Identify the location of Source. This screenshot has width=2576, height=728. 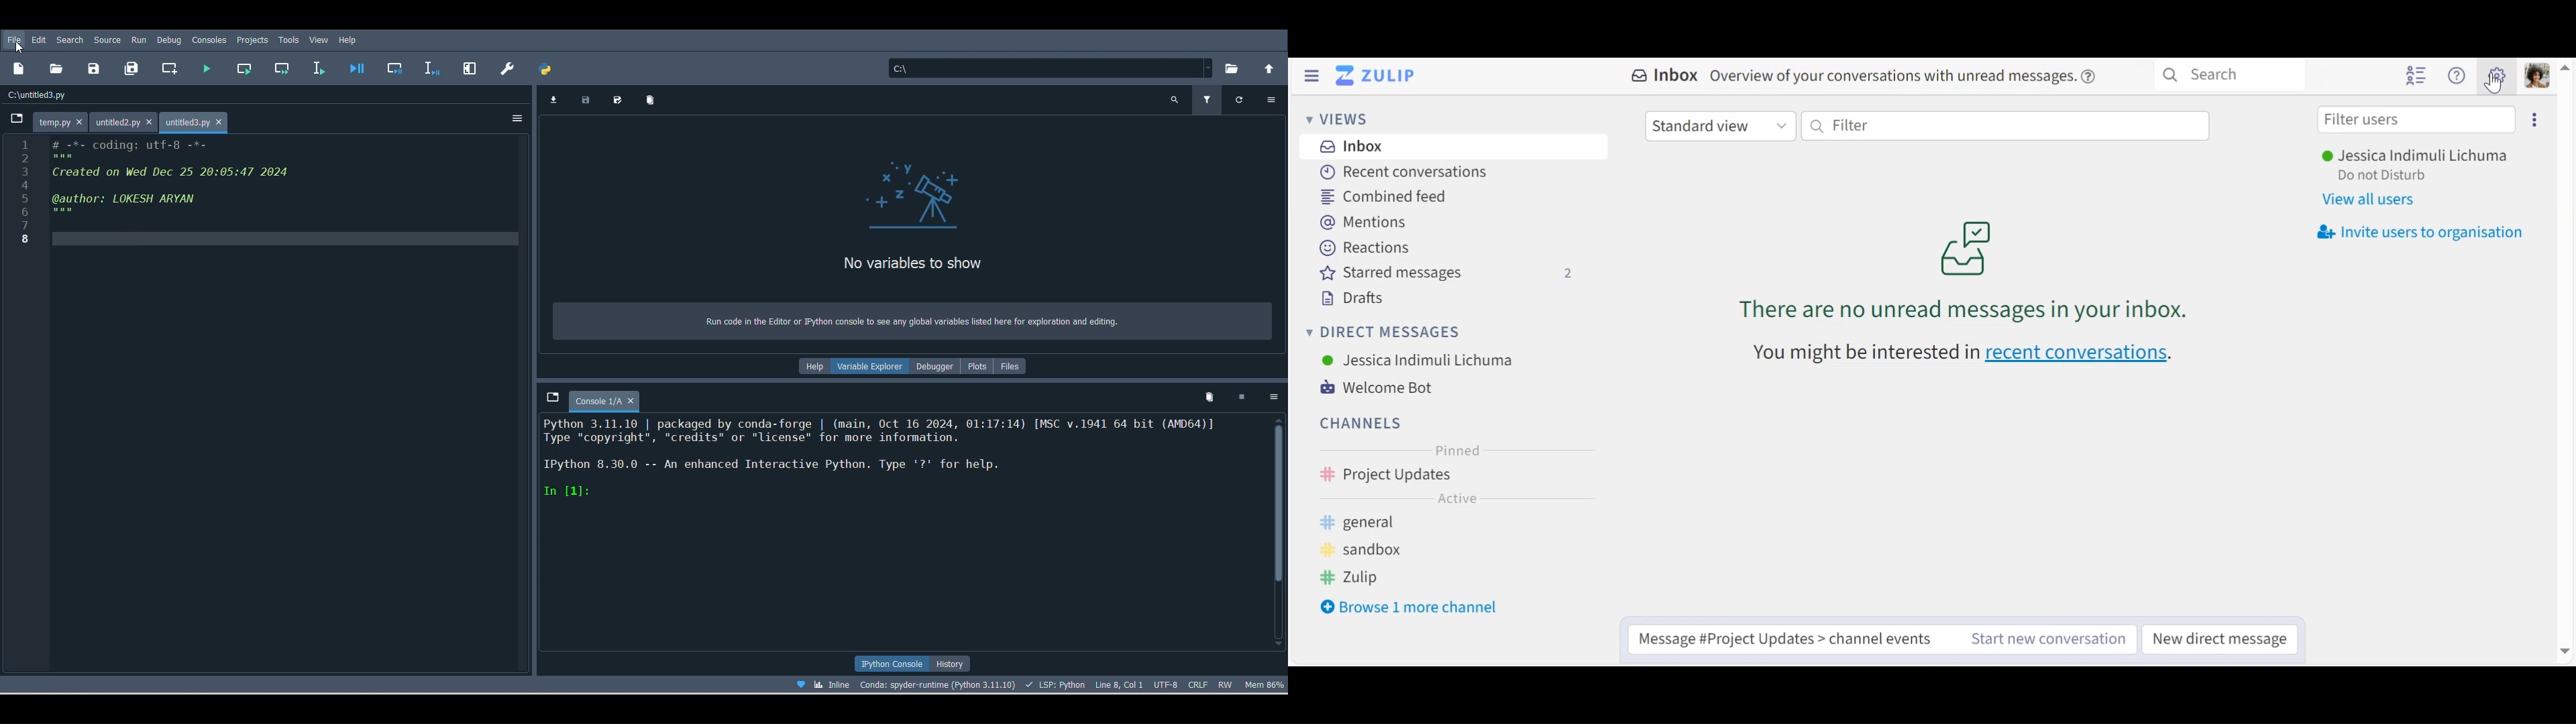
(107, 38).